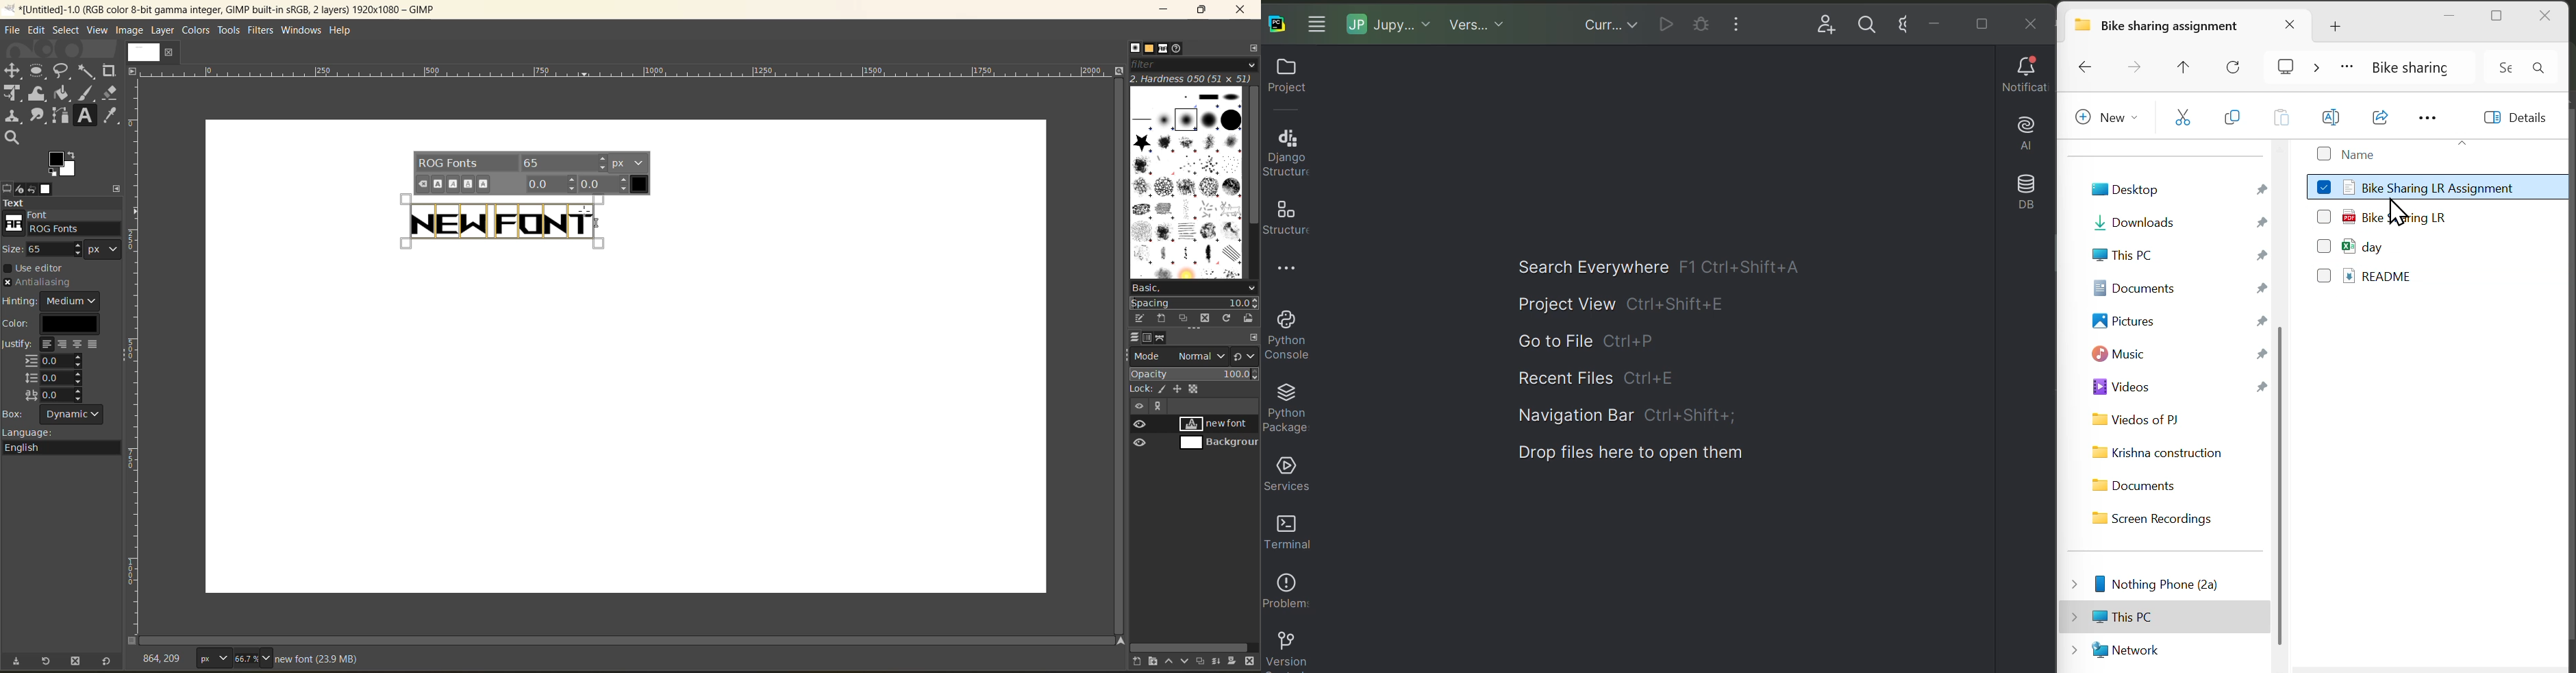 Image resolution: width=2576 pixels, height=700 pixels. I want to click on save tool preset, so click(20, 660).